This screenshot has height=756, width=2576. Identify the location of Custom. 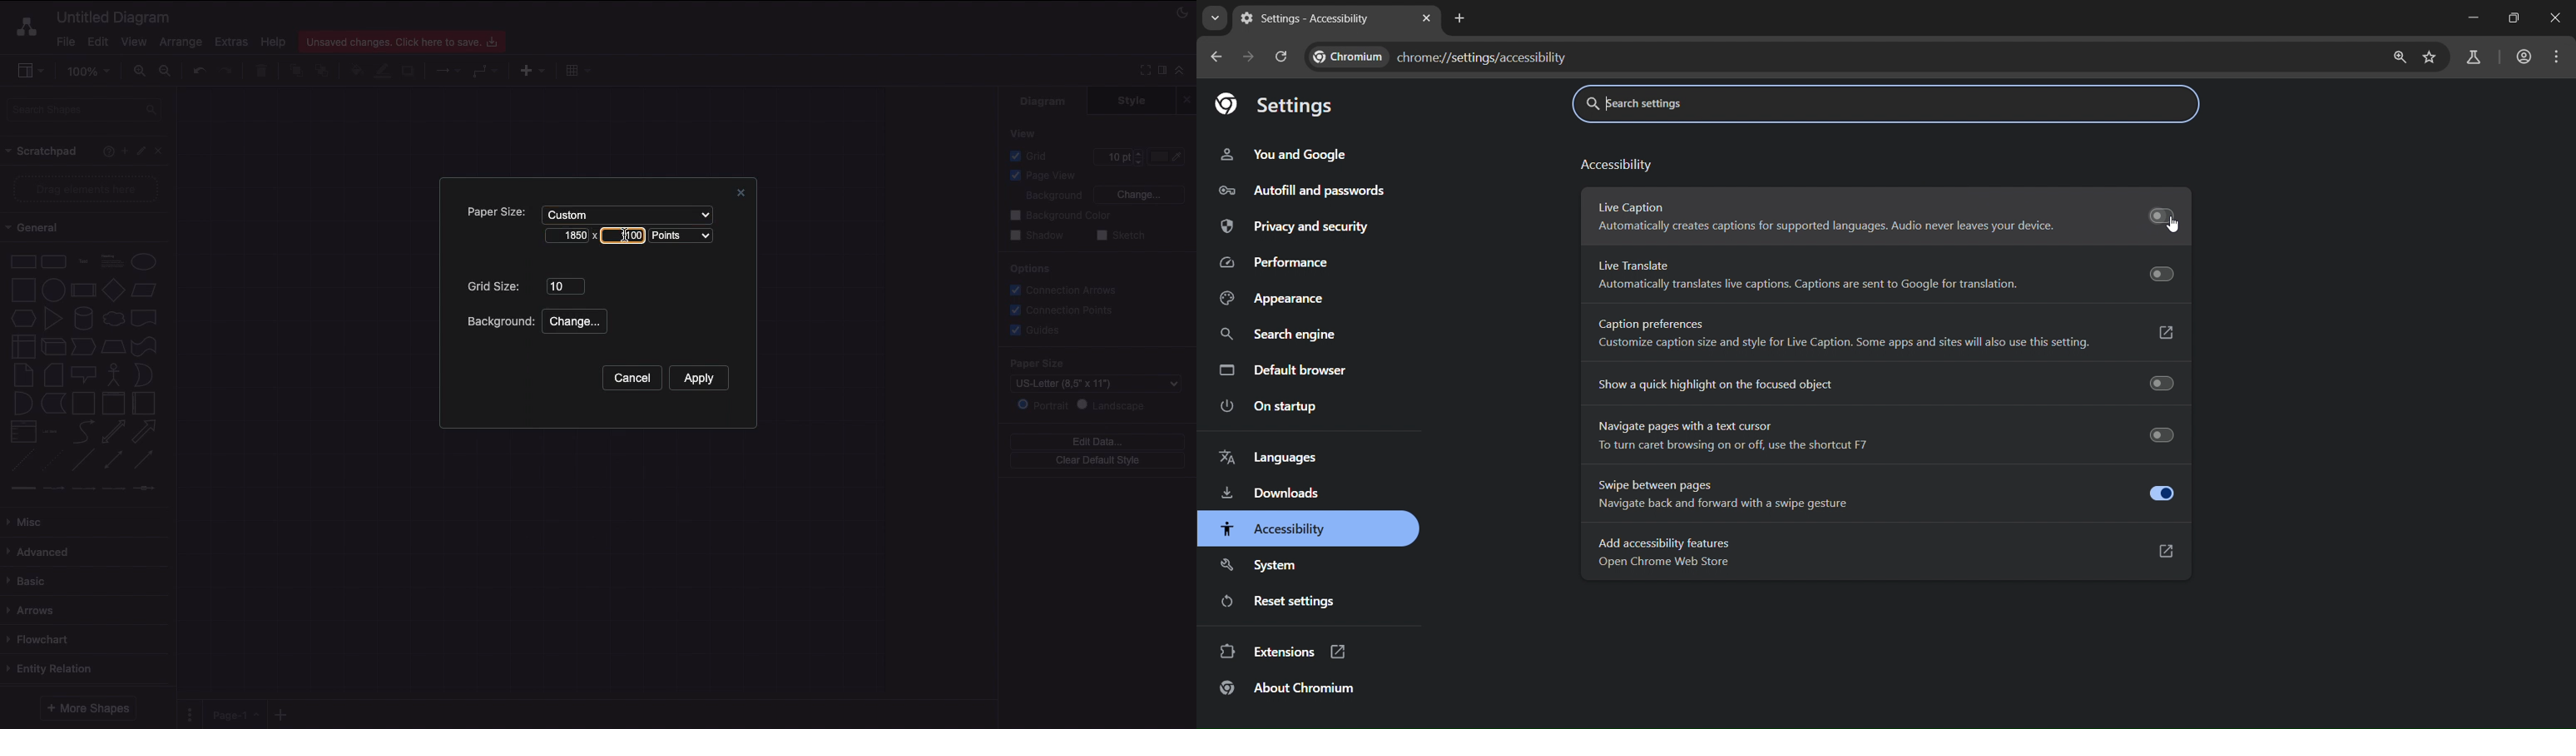
(625, 213).